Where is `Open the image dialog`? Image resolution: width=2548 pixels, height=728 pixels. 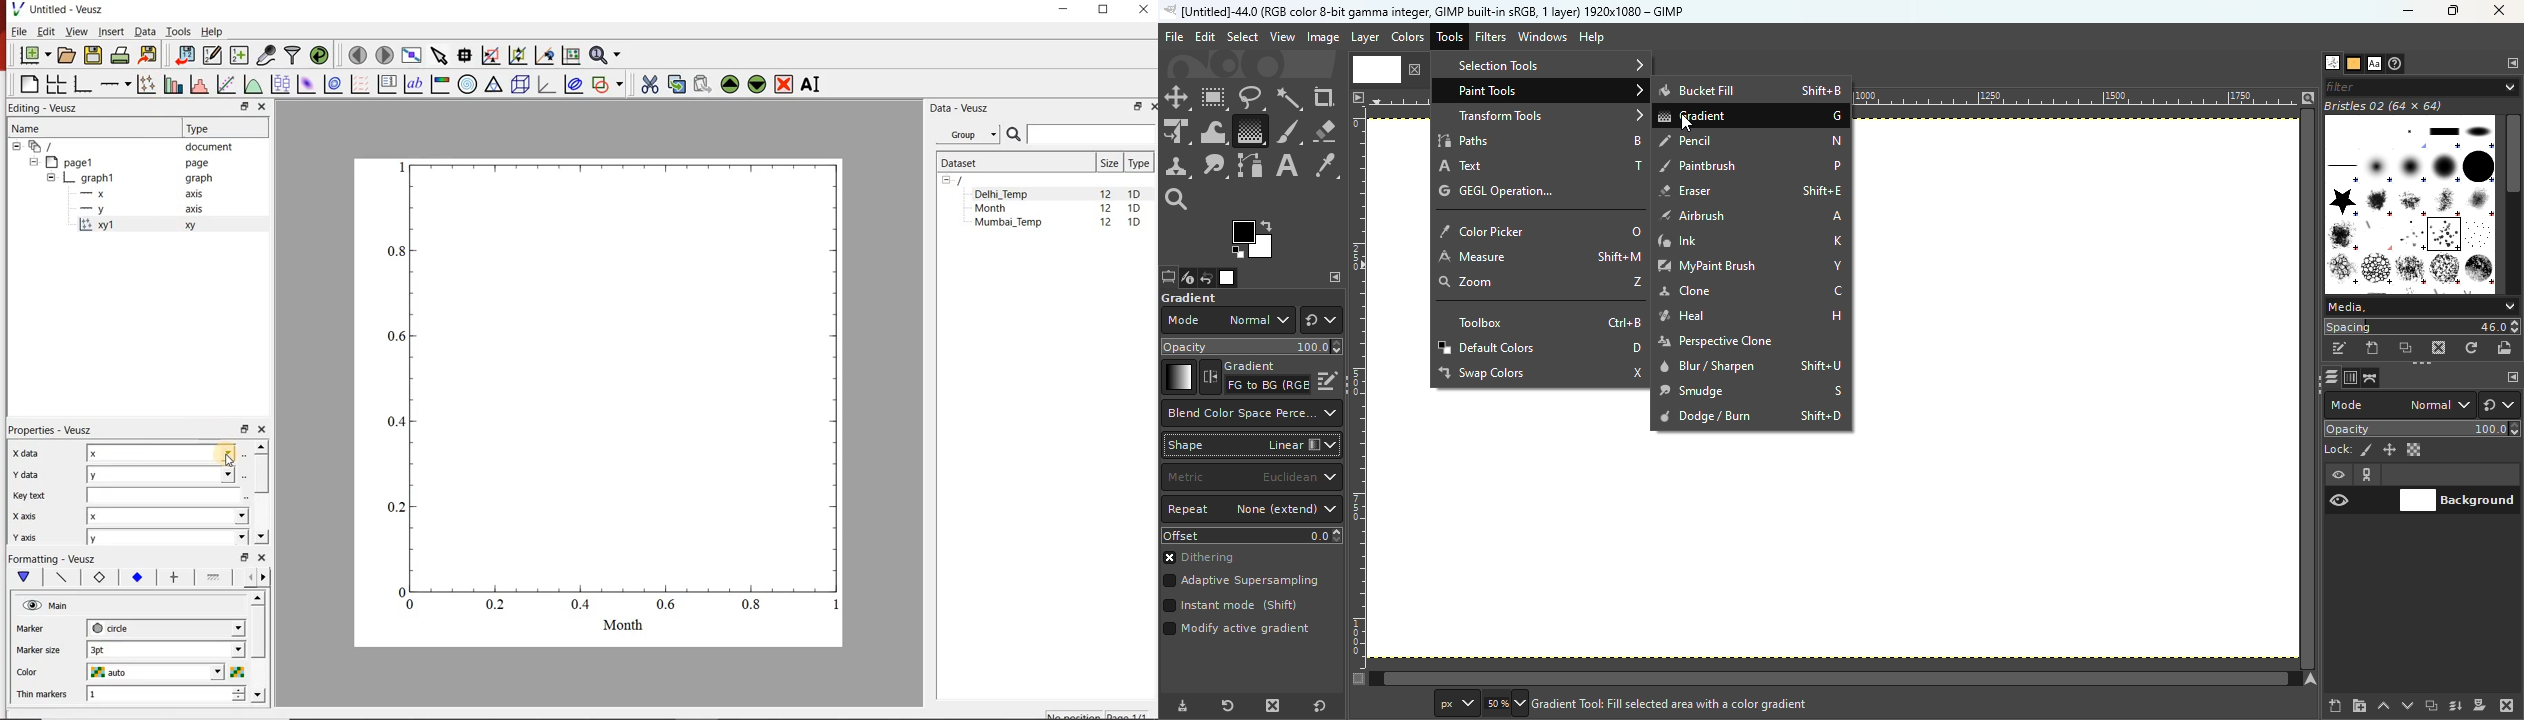 Open the image dialog is located at coordinates (1225, 278).